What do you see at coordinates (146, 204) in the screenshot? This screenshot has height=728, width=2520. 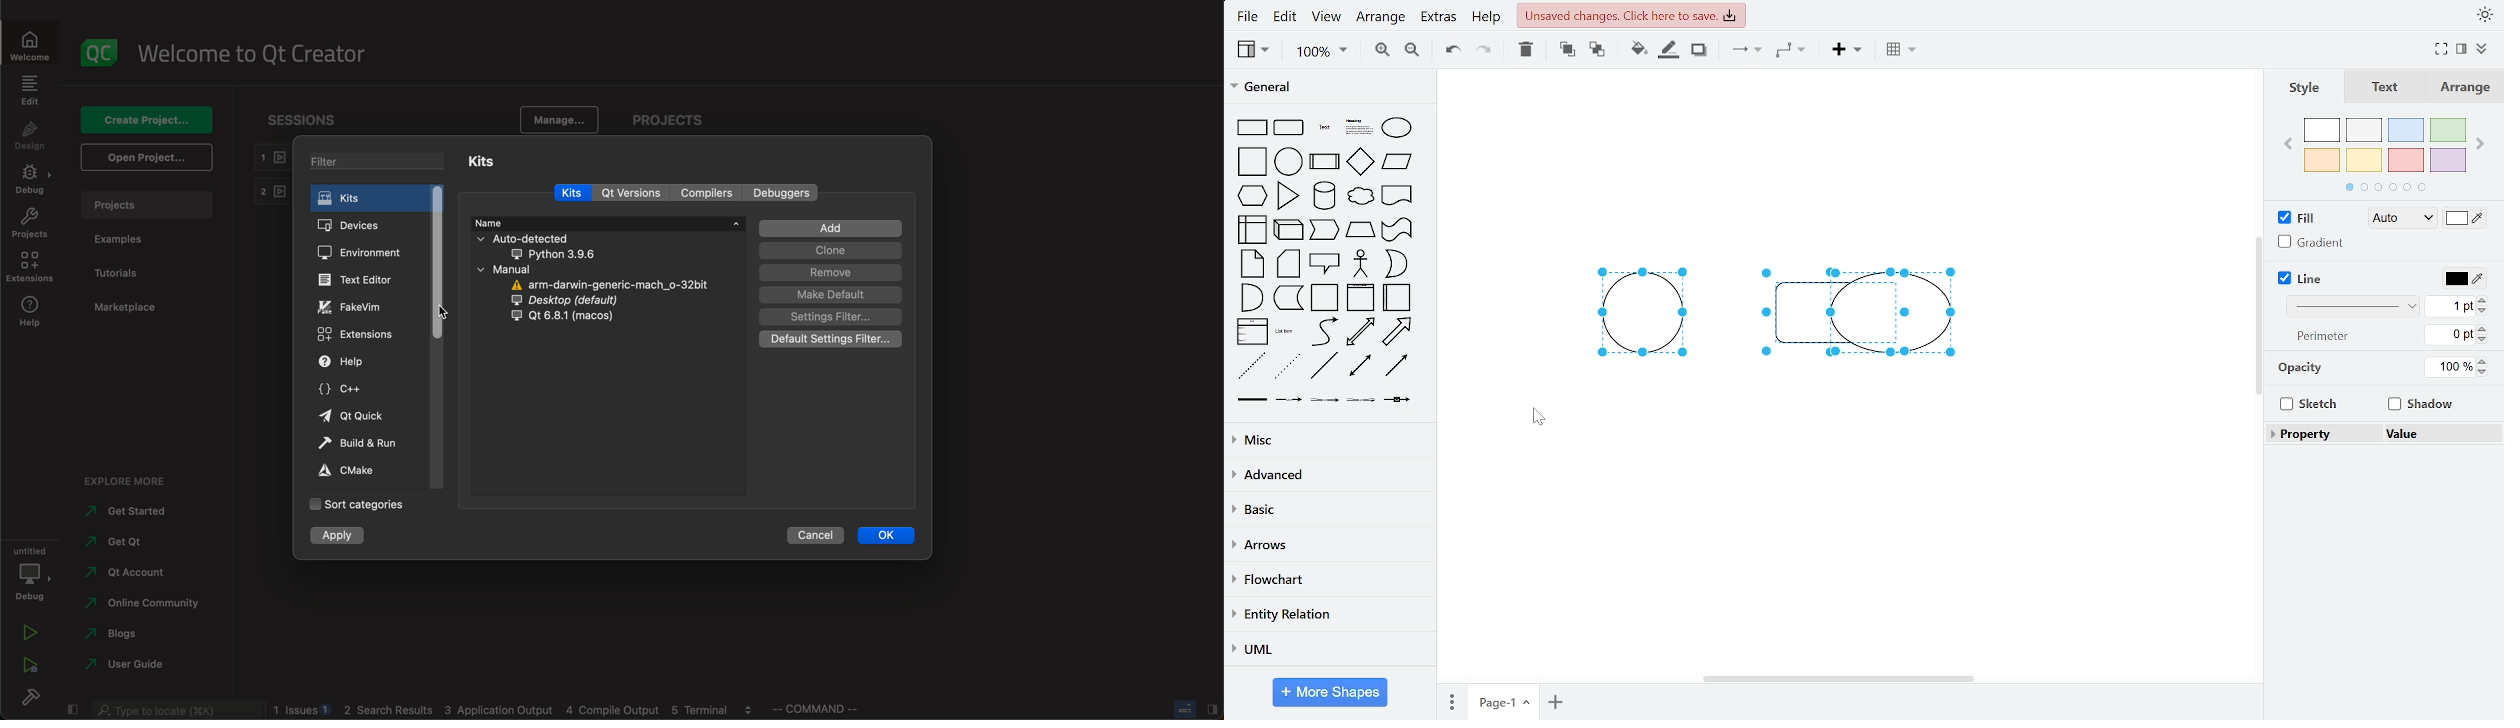 I see `projects` at bounding box center [146, 204].